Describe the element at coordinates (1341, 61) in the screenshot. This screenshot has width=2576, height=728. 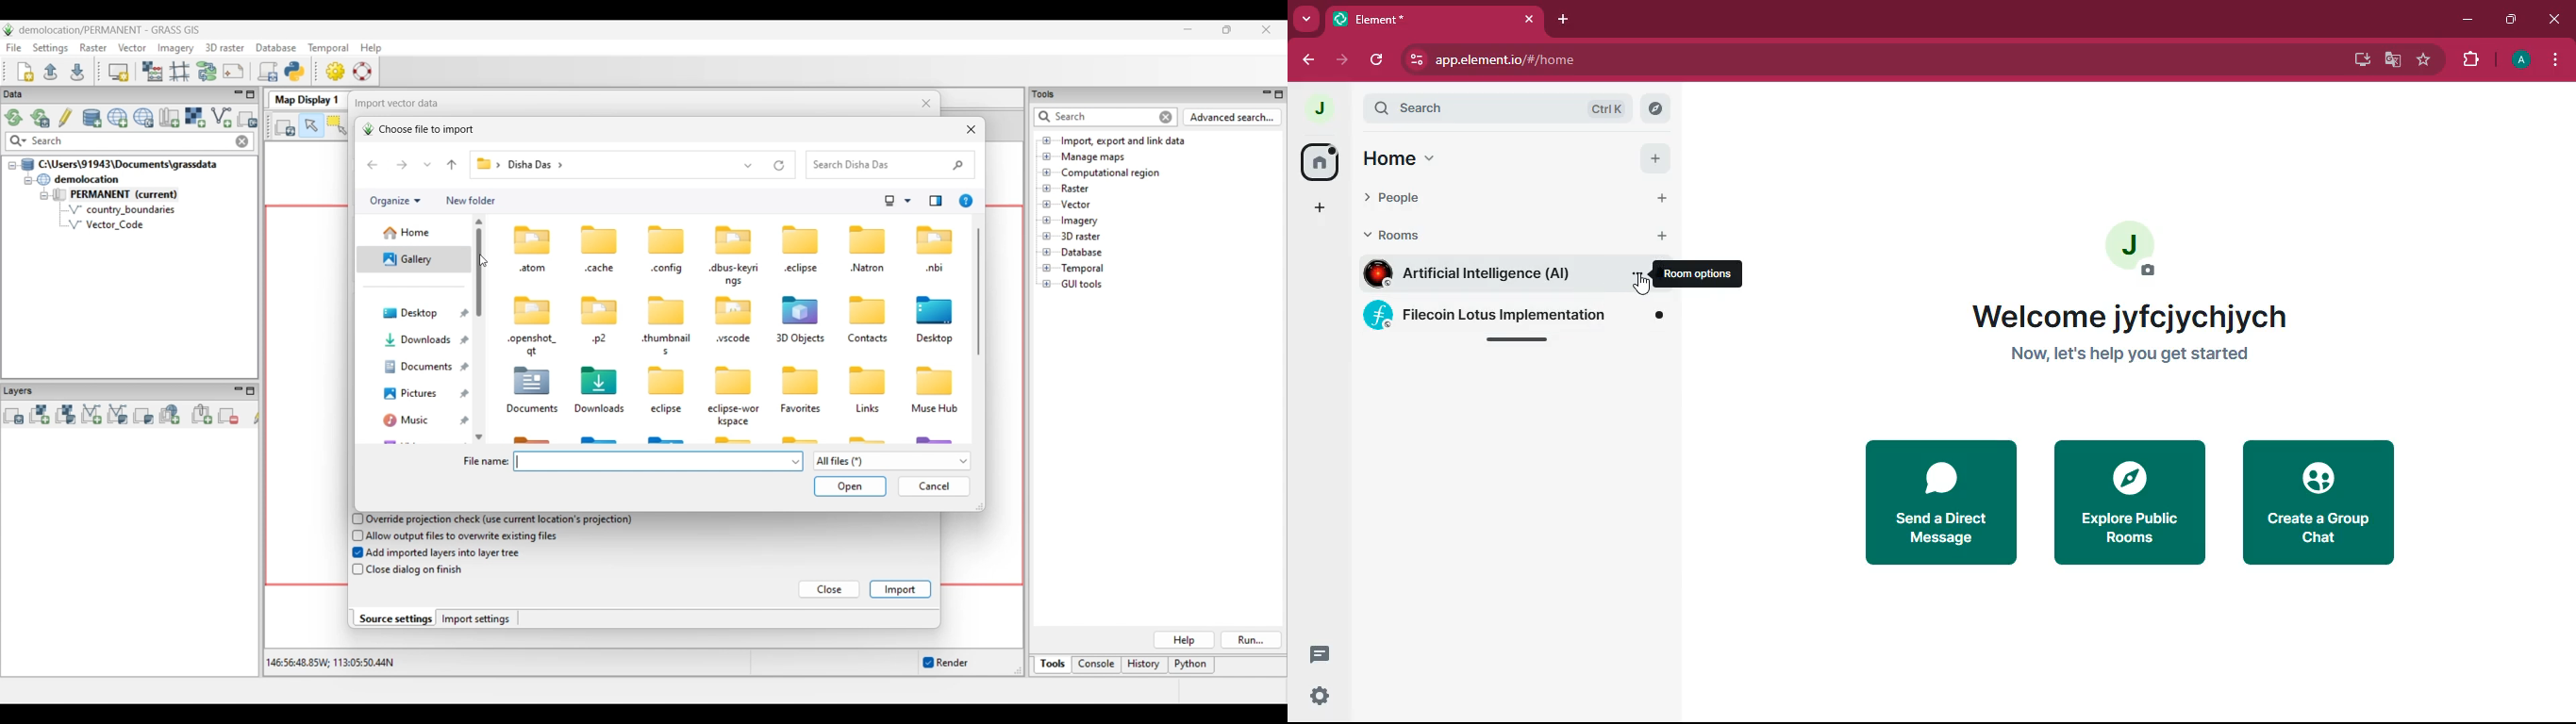
I see `forward` at that location.